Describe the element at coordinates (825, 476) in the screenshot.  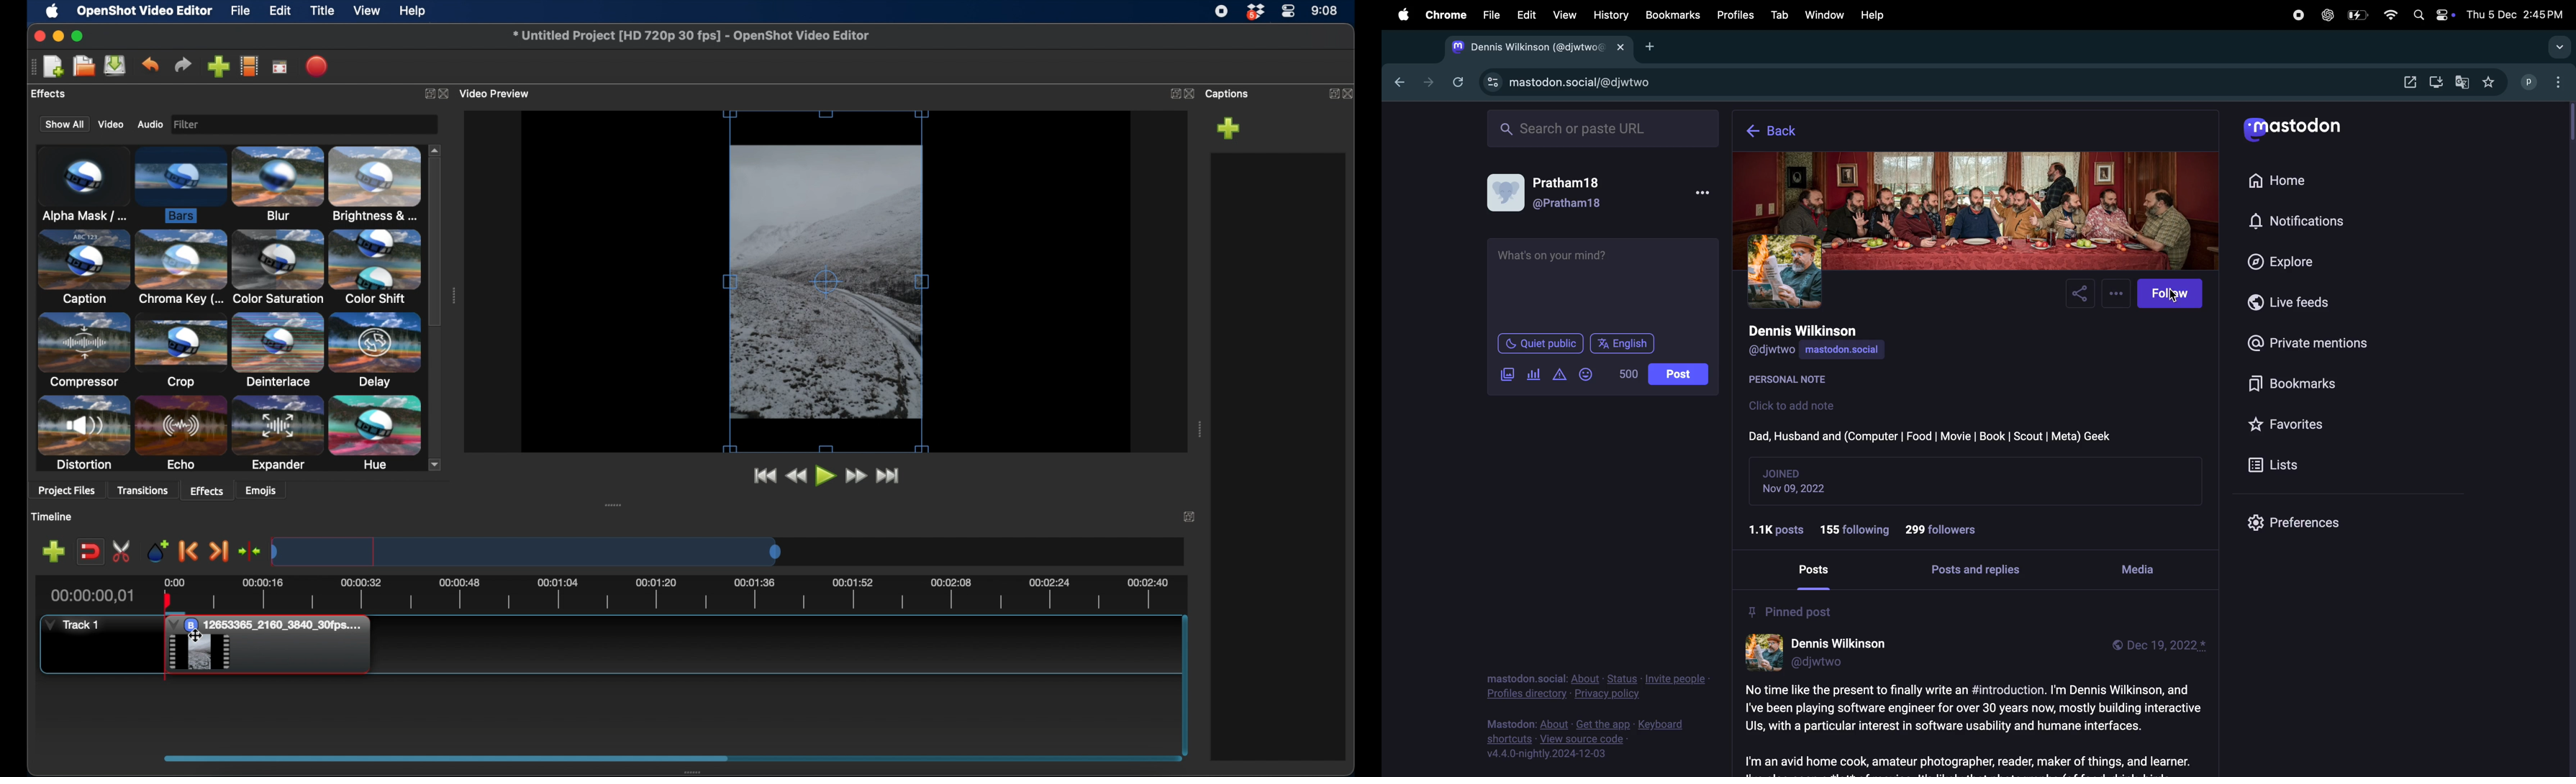
I see `play` at that location.